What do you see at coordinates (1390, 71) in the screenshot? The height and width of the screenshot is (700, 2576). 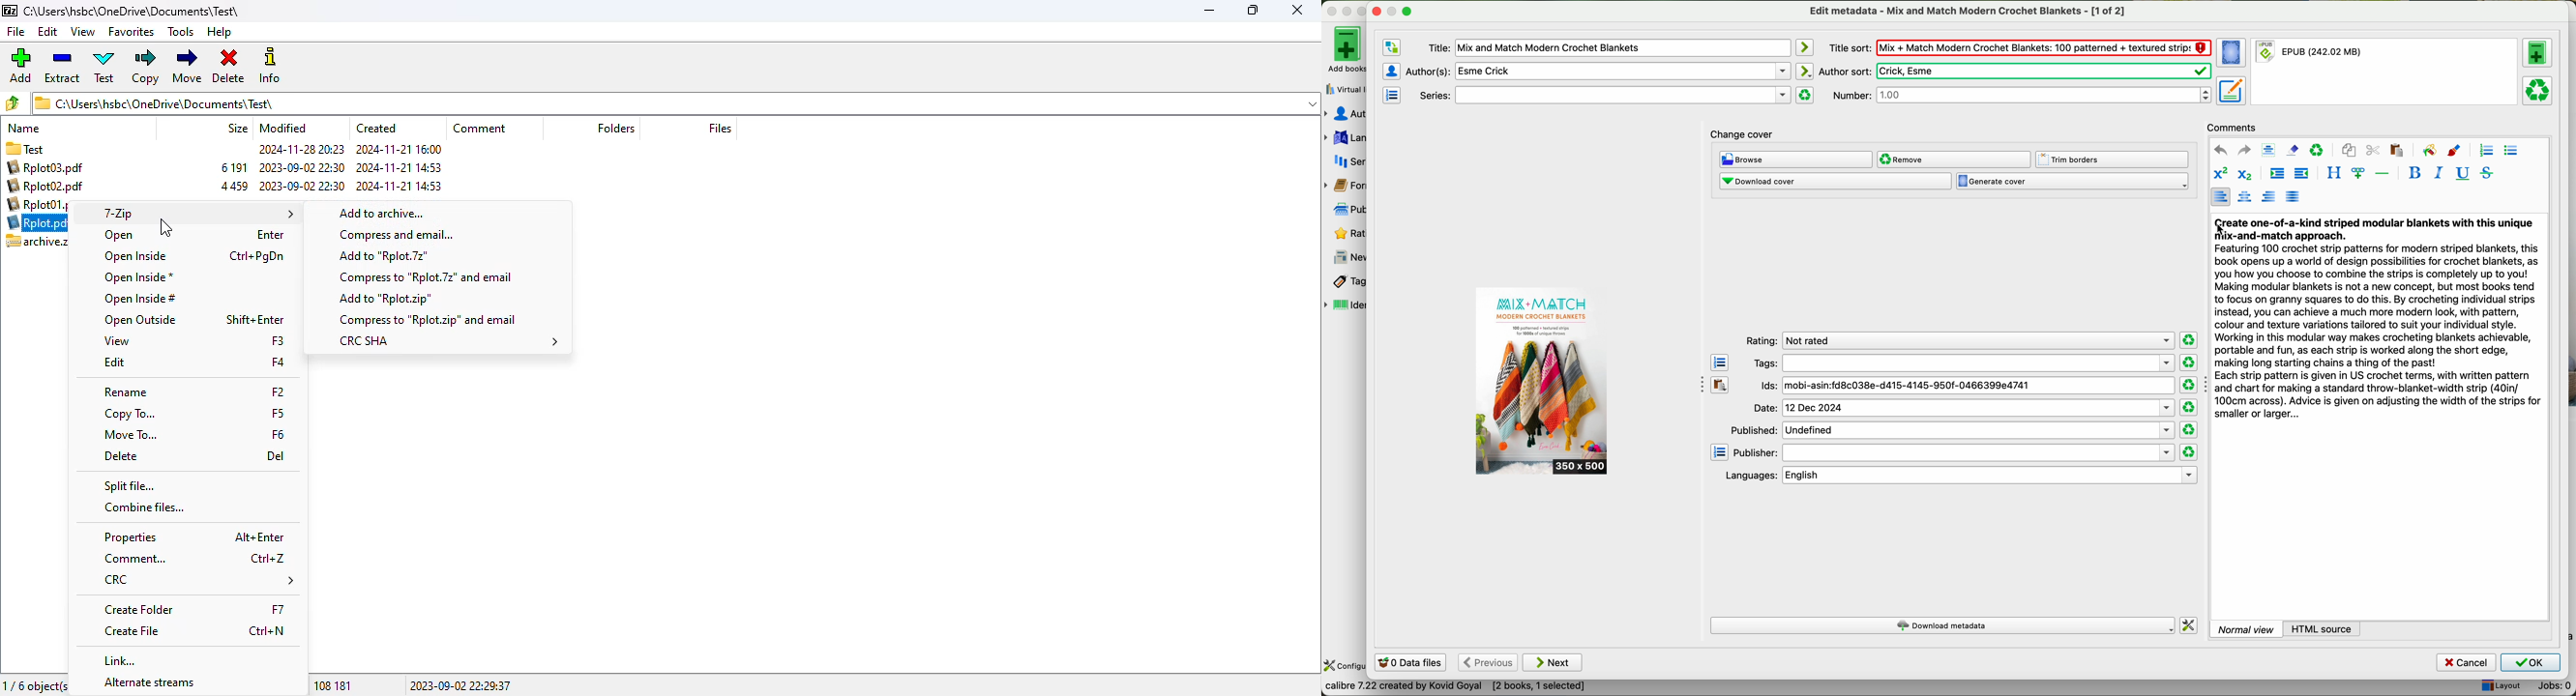 I see `set the manage authors editor` at bounding box center [1390, 71].